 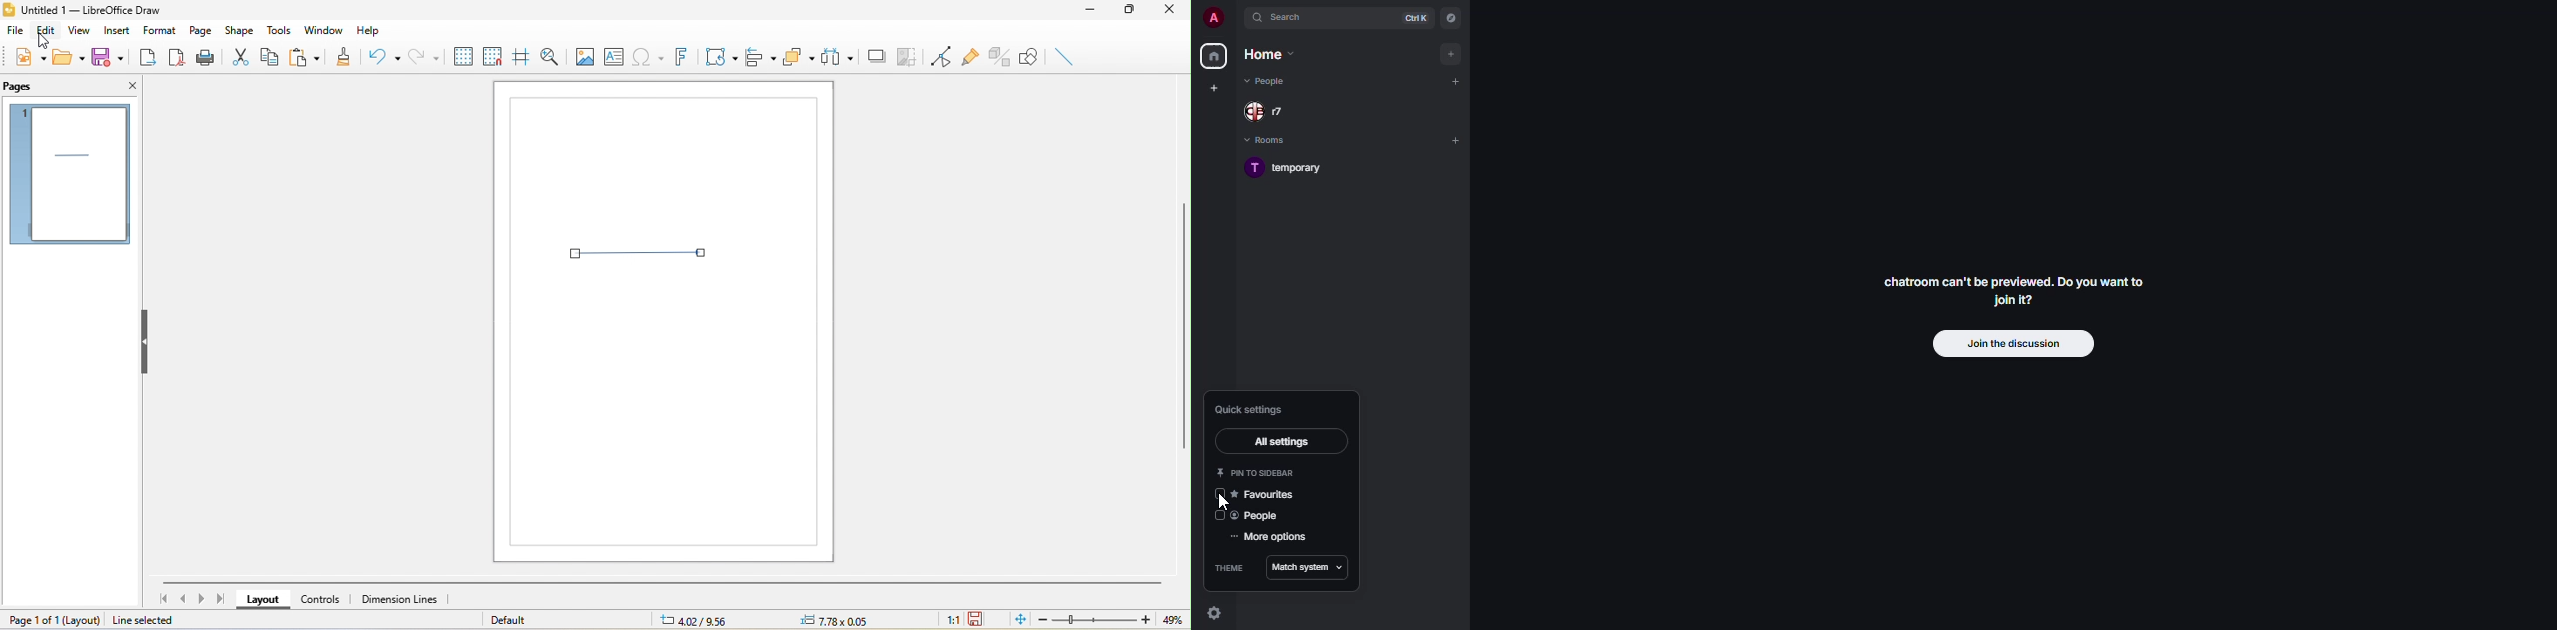 What do you see at coordinates (979, 620) in the screenshot?
I see `the document has not been modified since the last save` at bounding box center [979, 620].